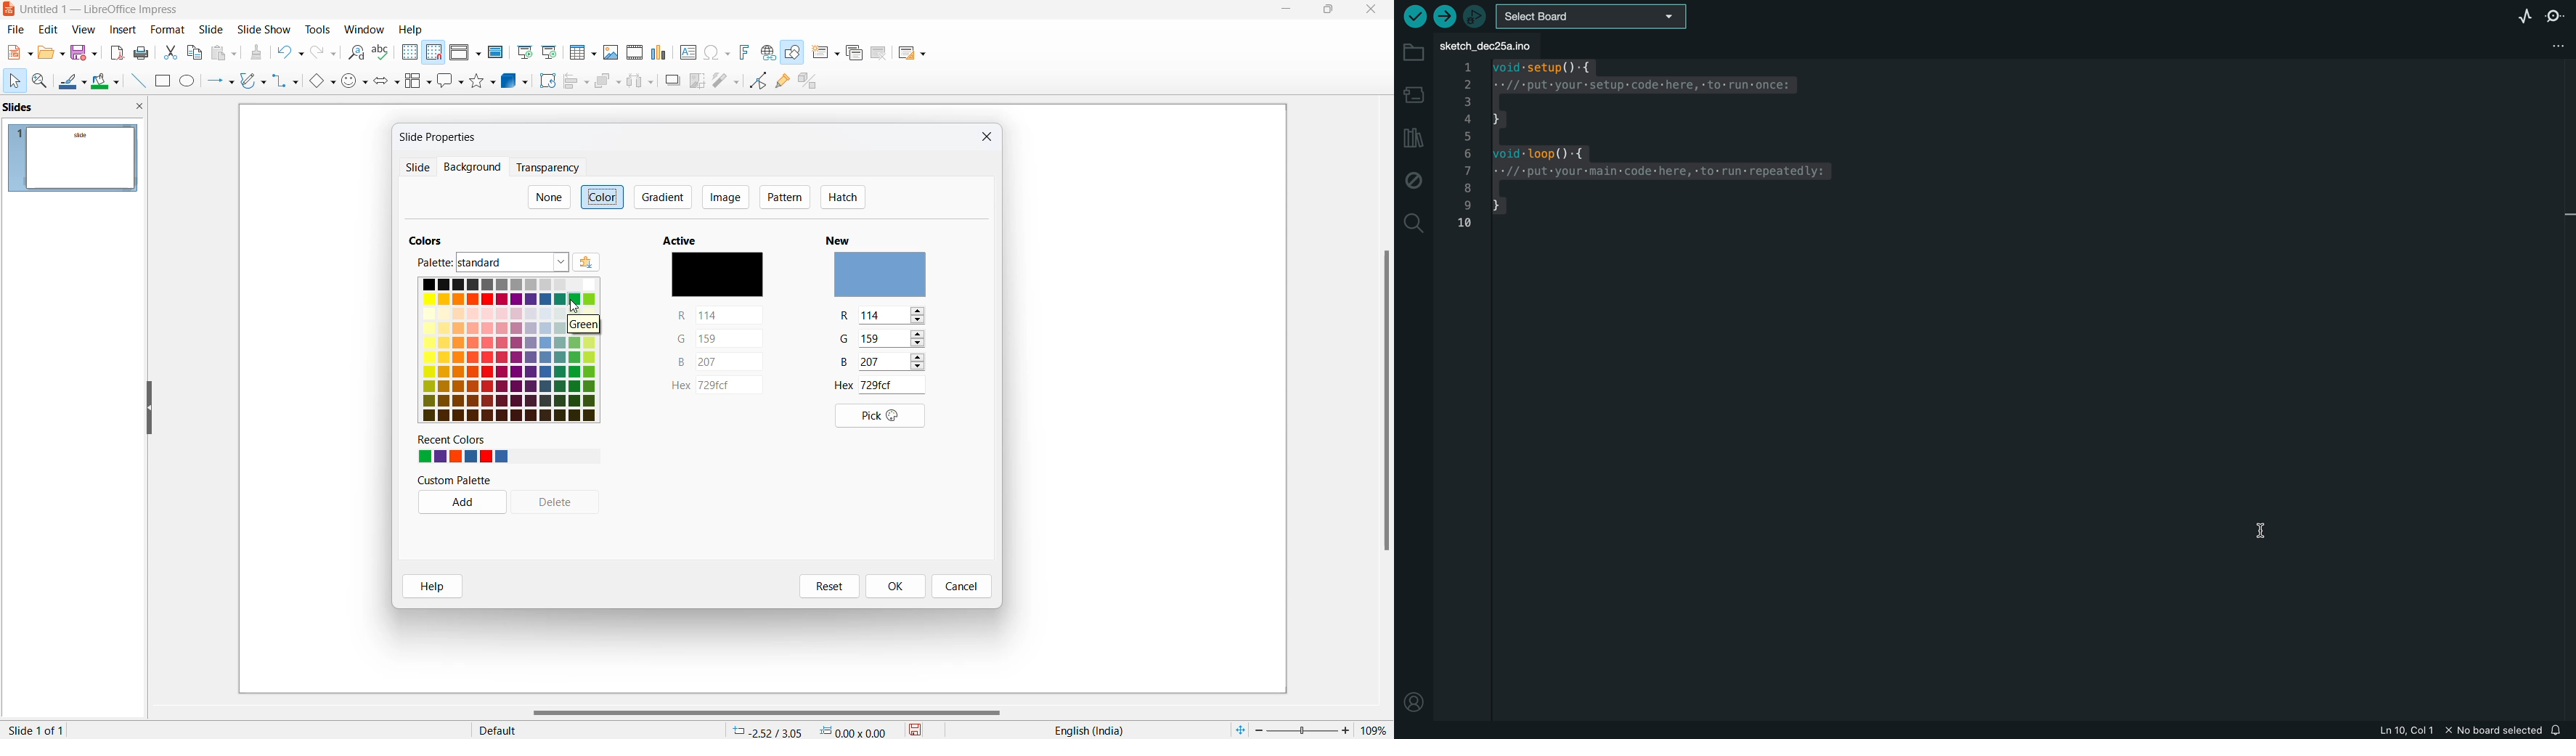 The image size is (2576, 756). Describe the element at coordinates (523, 52) in the screenshot. I see `start from first slide` at that location.